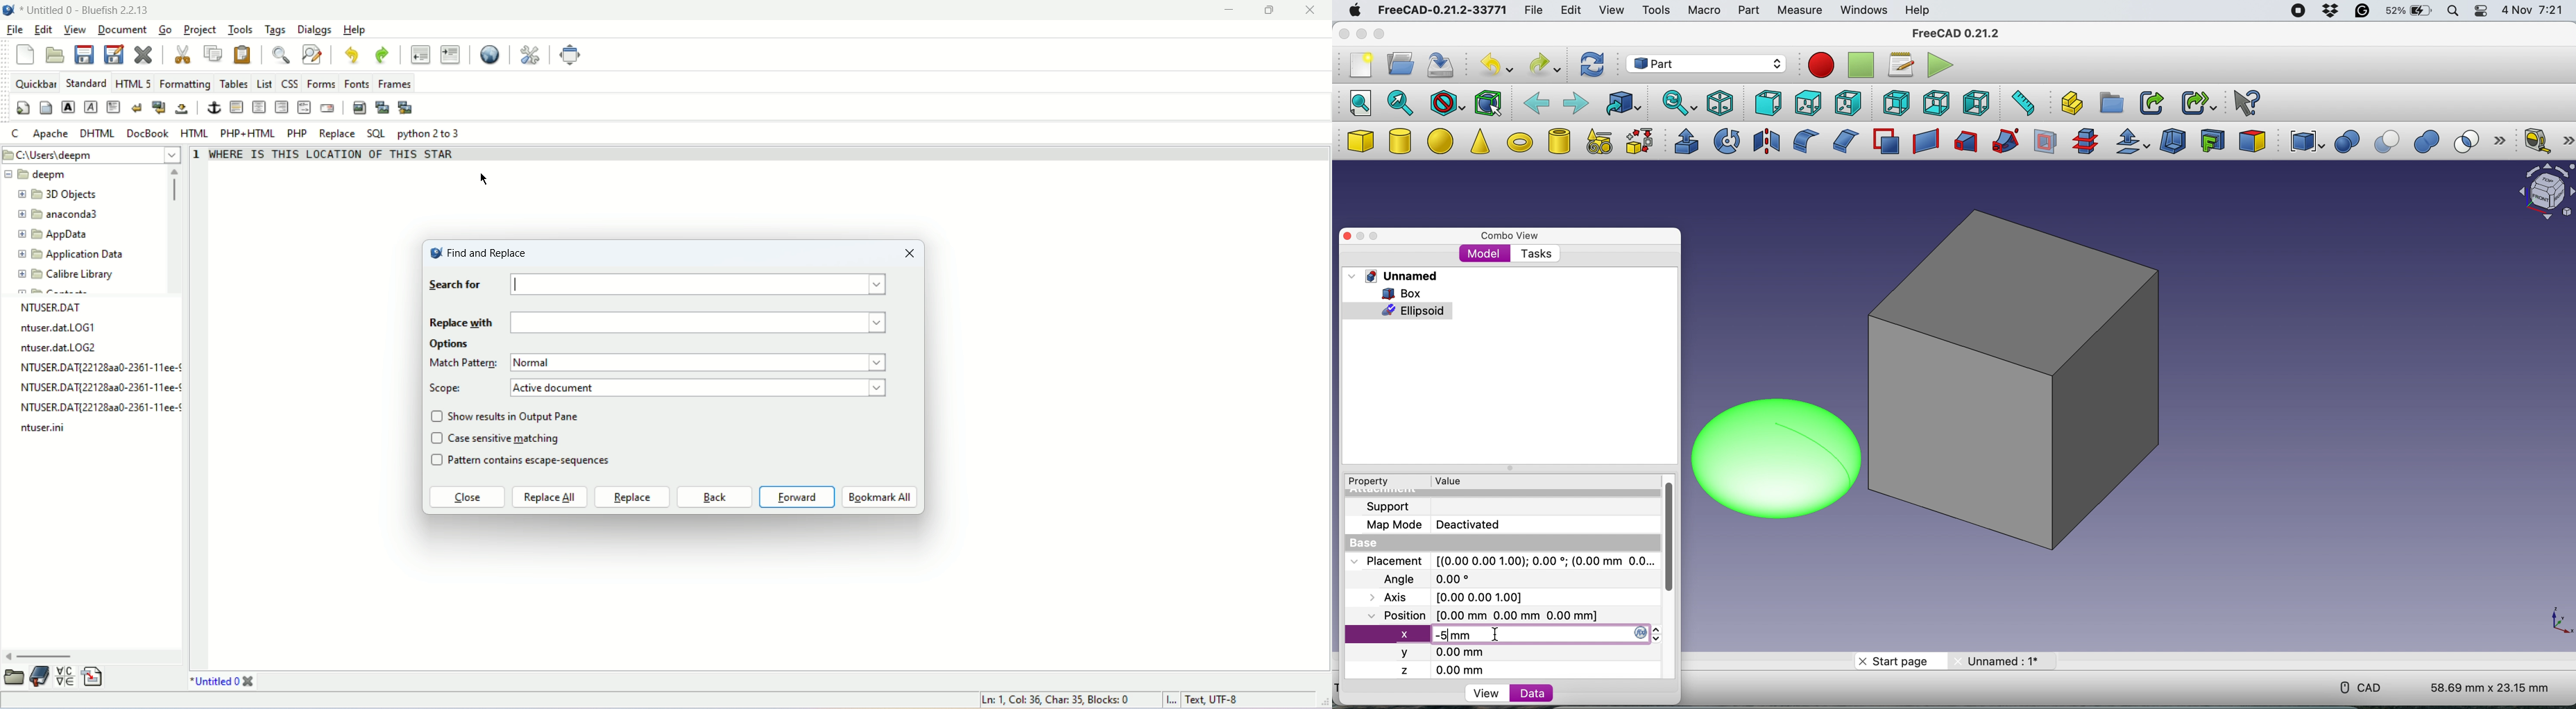 The height and width of the screenshot is (728, 2576). What do you see at coordinates (375, 134) in the screenshot?
I see `SQL` at bounding box center [375, 134].